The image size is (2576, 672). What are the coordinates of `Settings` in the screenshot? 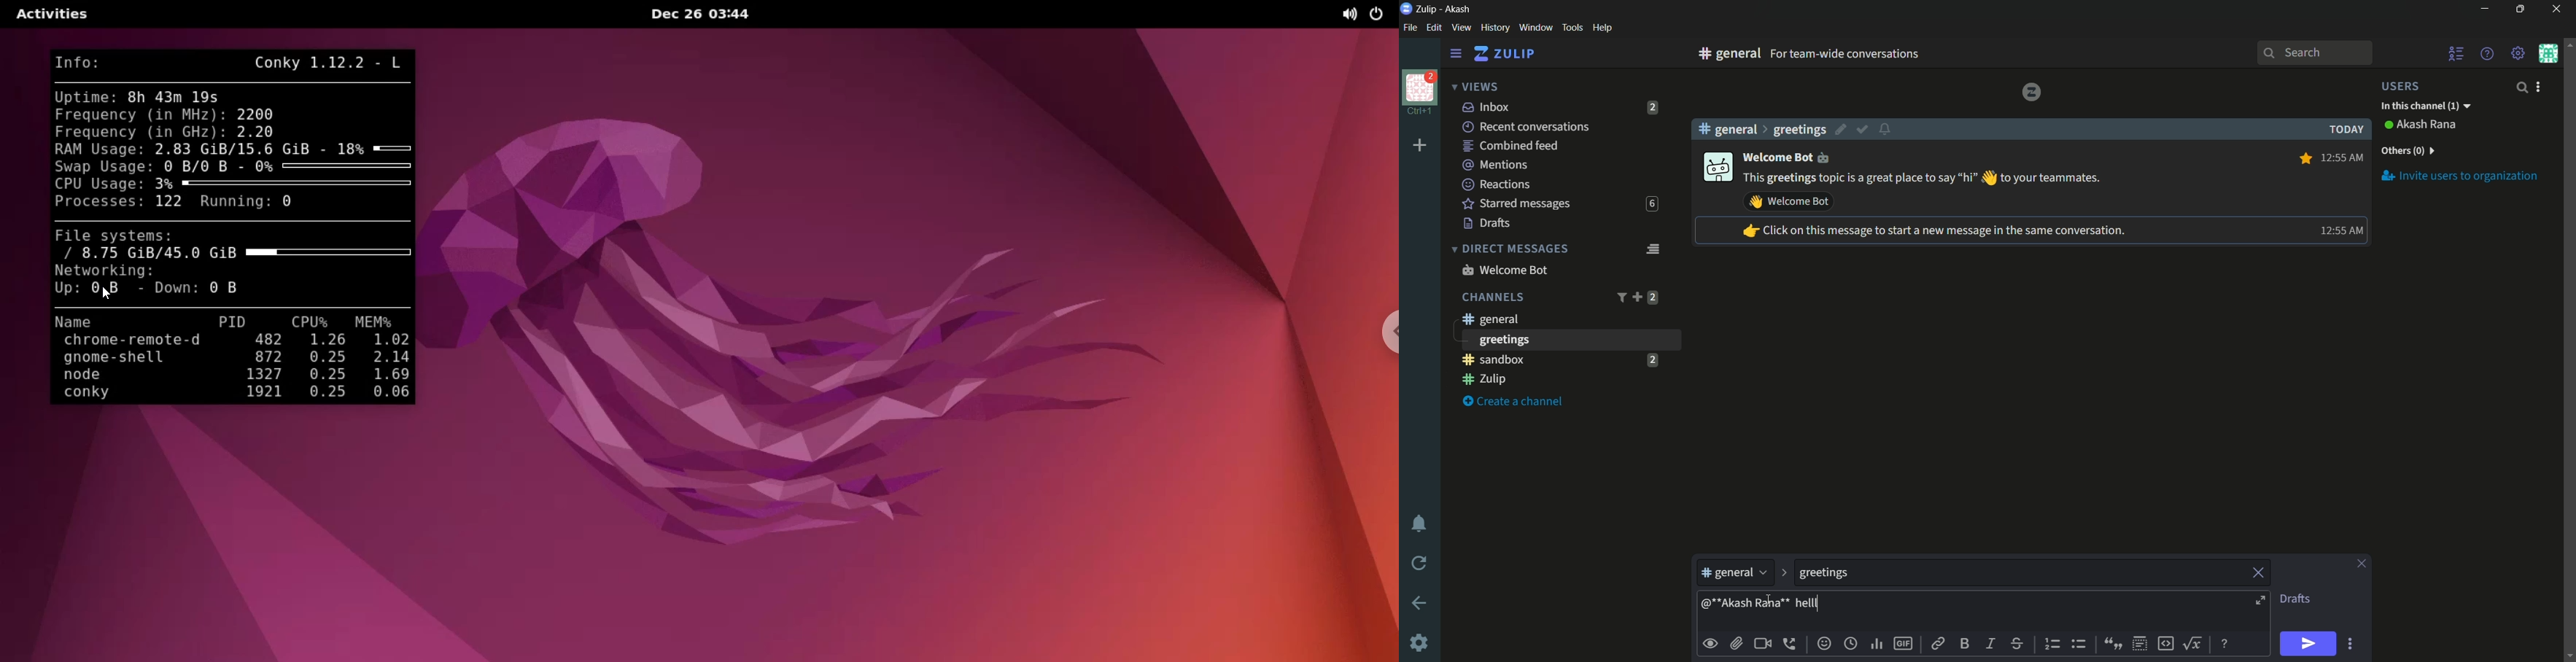 It's located at (1419, 643).